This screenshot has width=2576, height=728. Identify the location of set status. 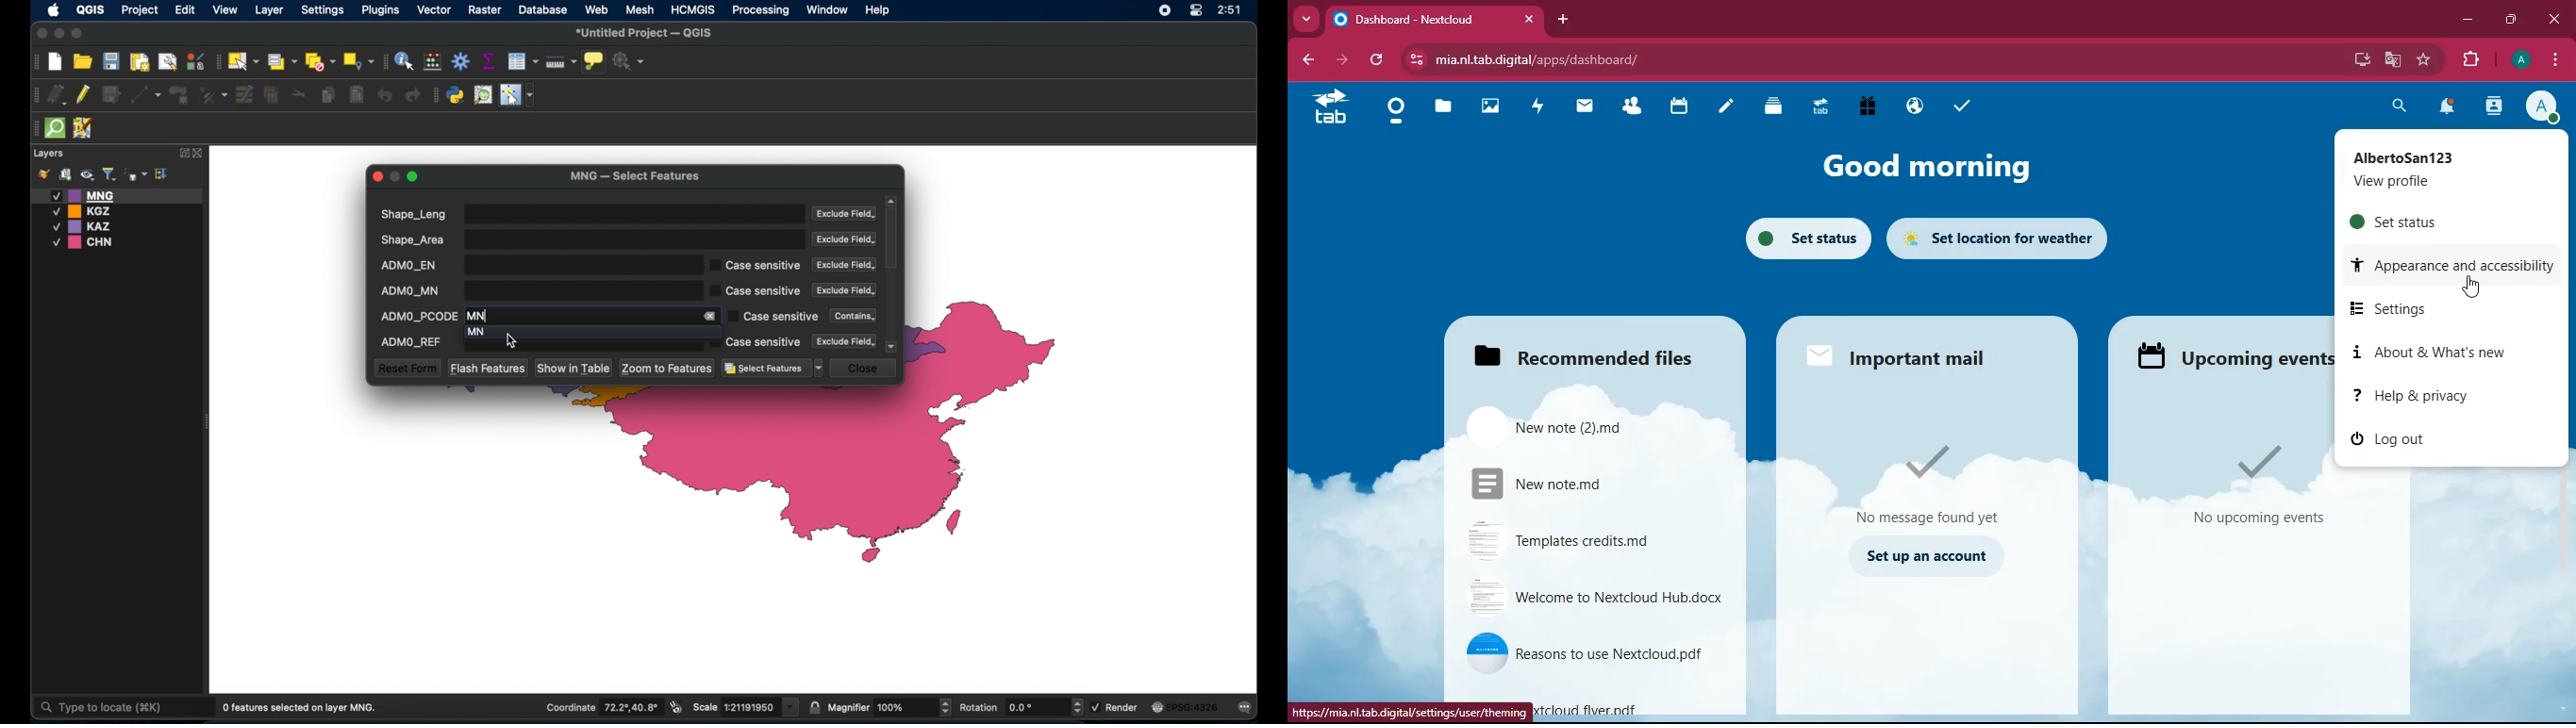
(1802, 236).